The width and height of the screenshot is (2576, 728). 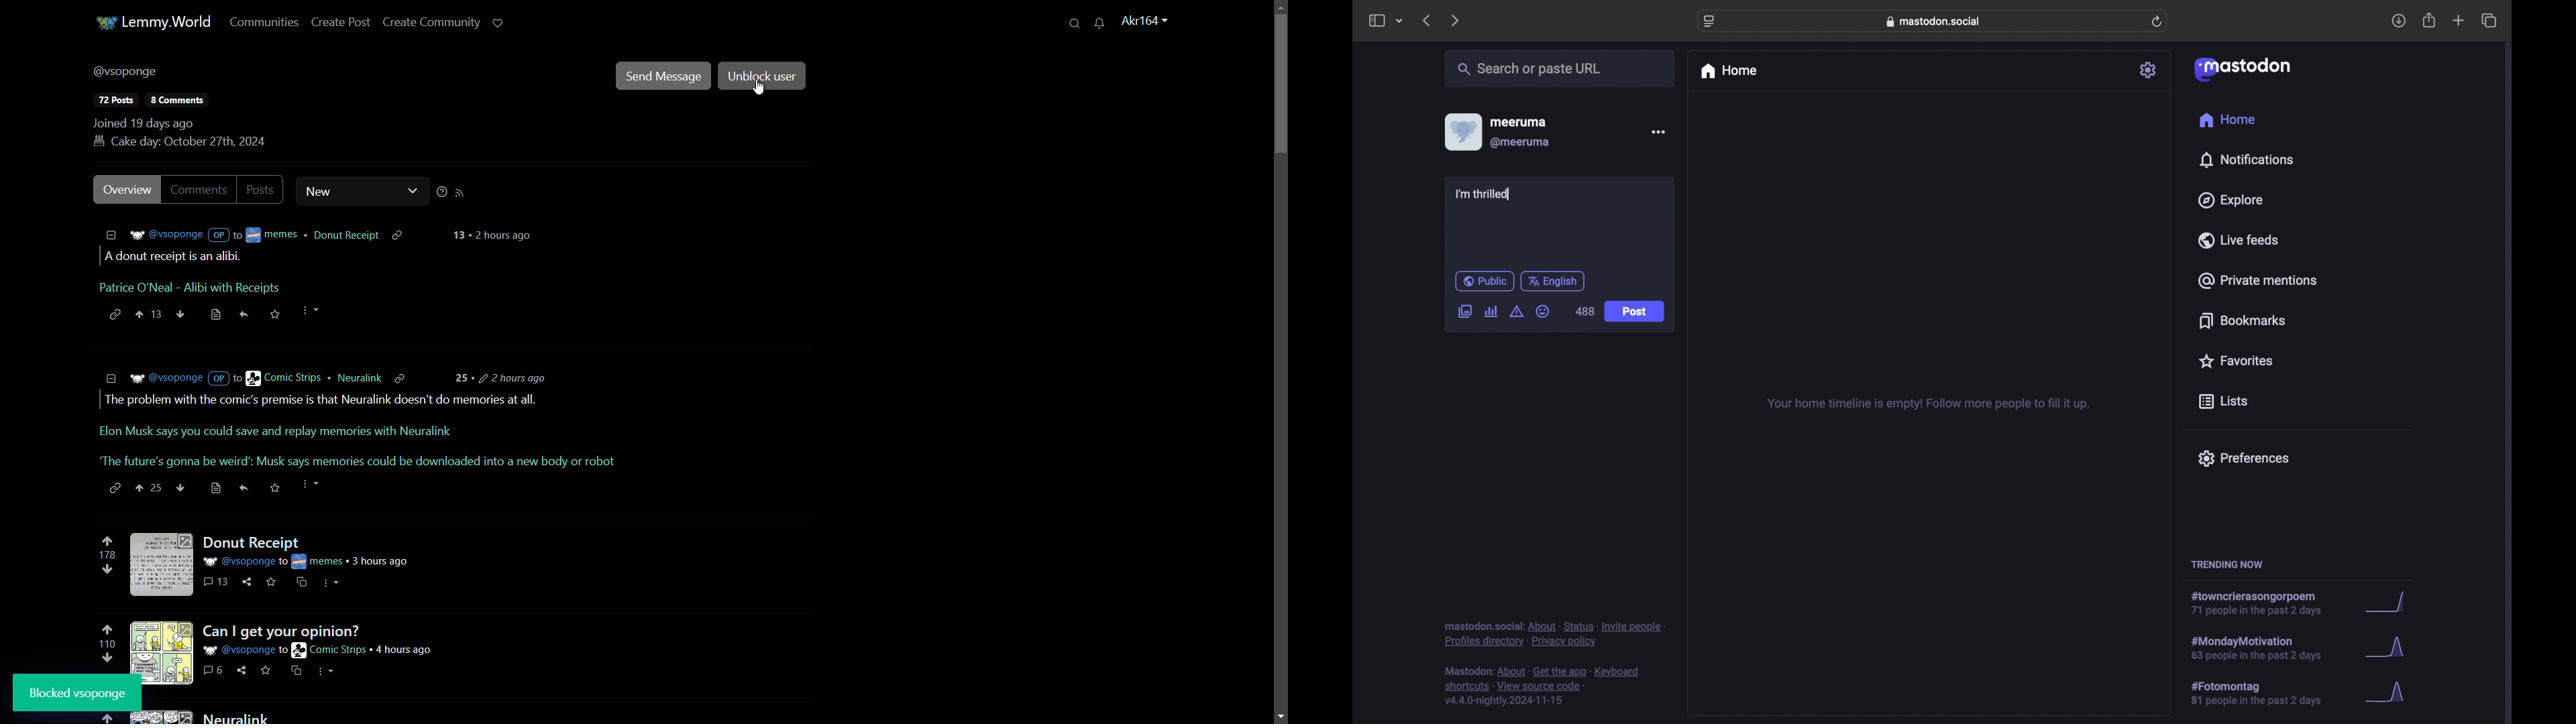 I want to click on comments, so click(x=176, y=100).